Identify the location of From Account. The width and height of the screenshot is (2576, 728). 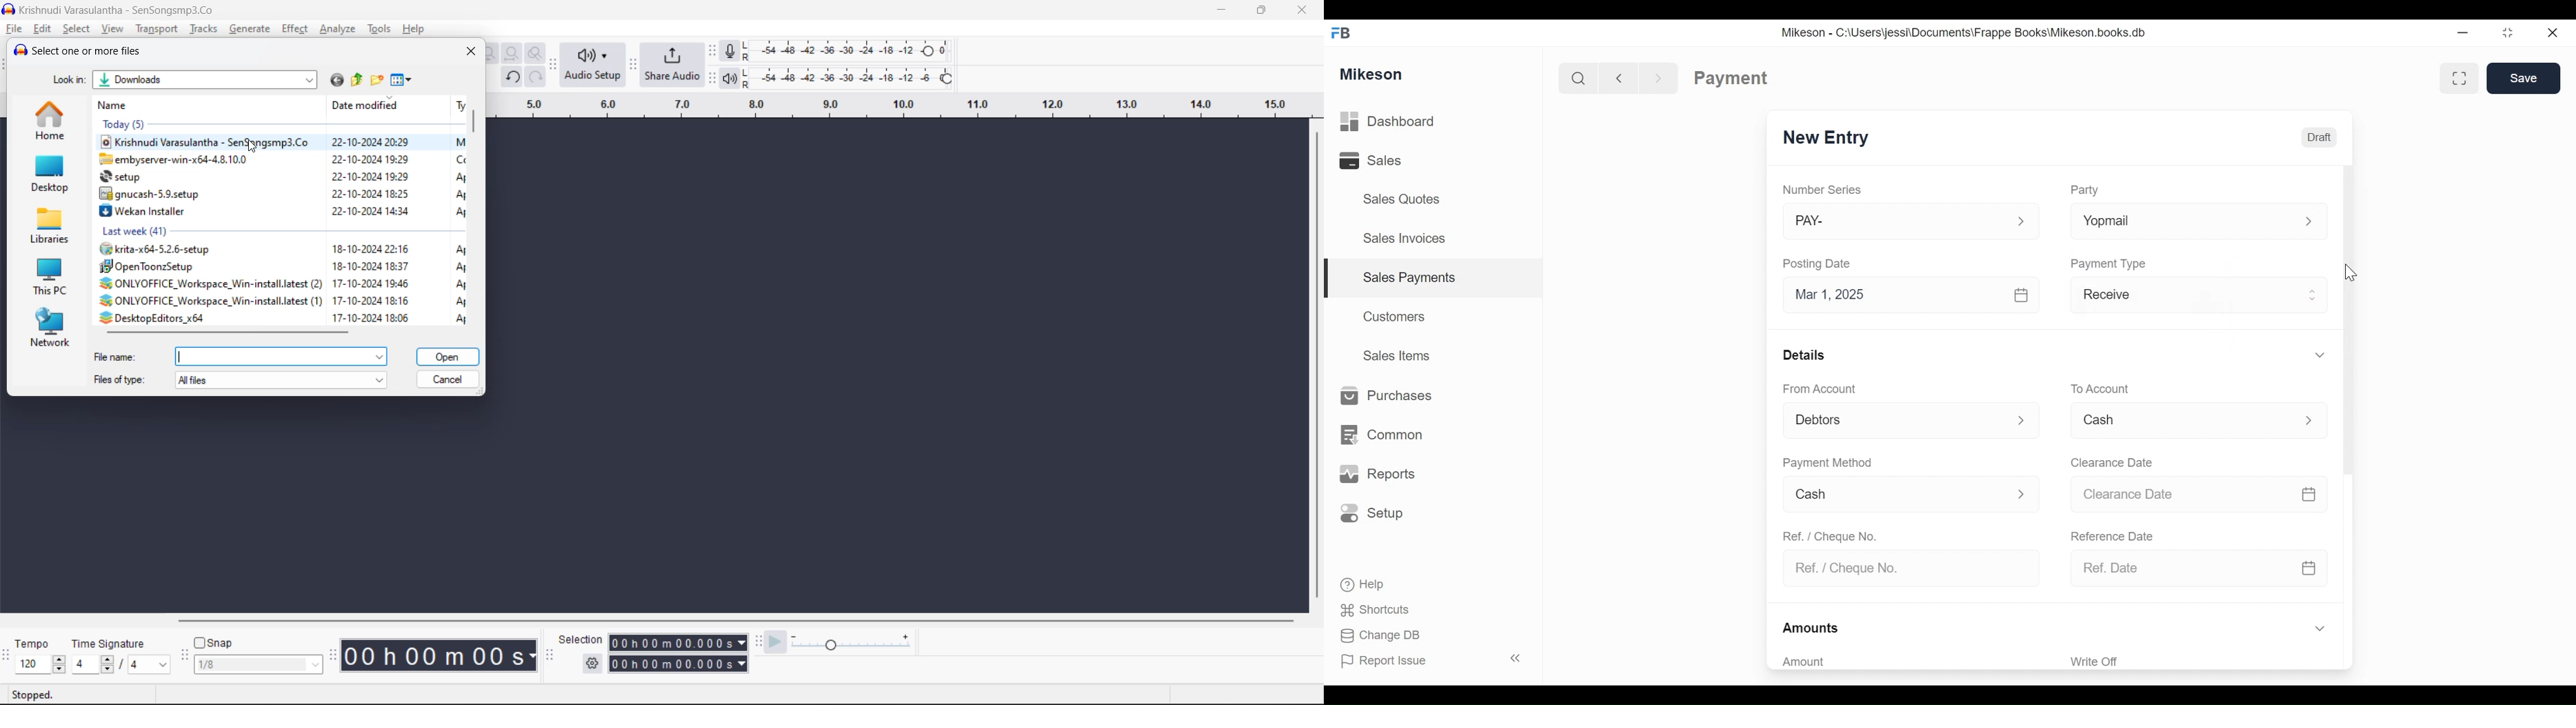
(1913, 421).